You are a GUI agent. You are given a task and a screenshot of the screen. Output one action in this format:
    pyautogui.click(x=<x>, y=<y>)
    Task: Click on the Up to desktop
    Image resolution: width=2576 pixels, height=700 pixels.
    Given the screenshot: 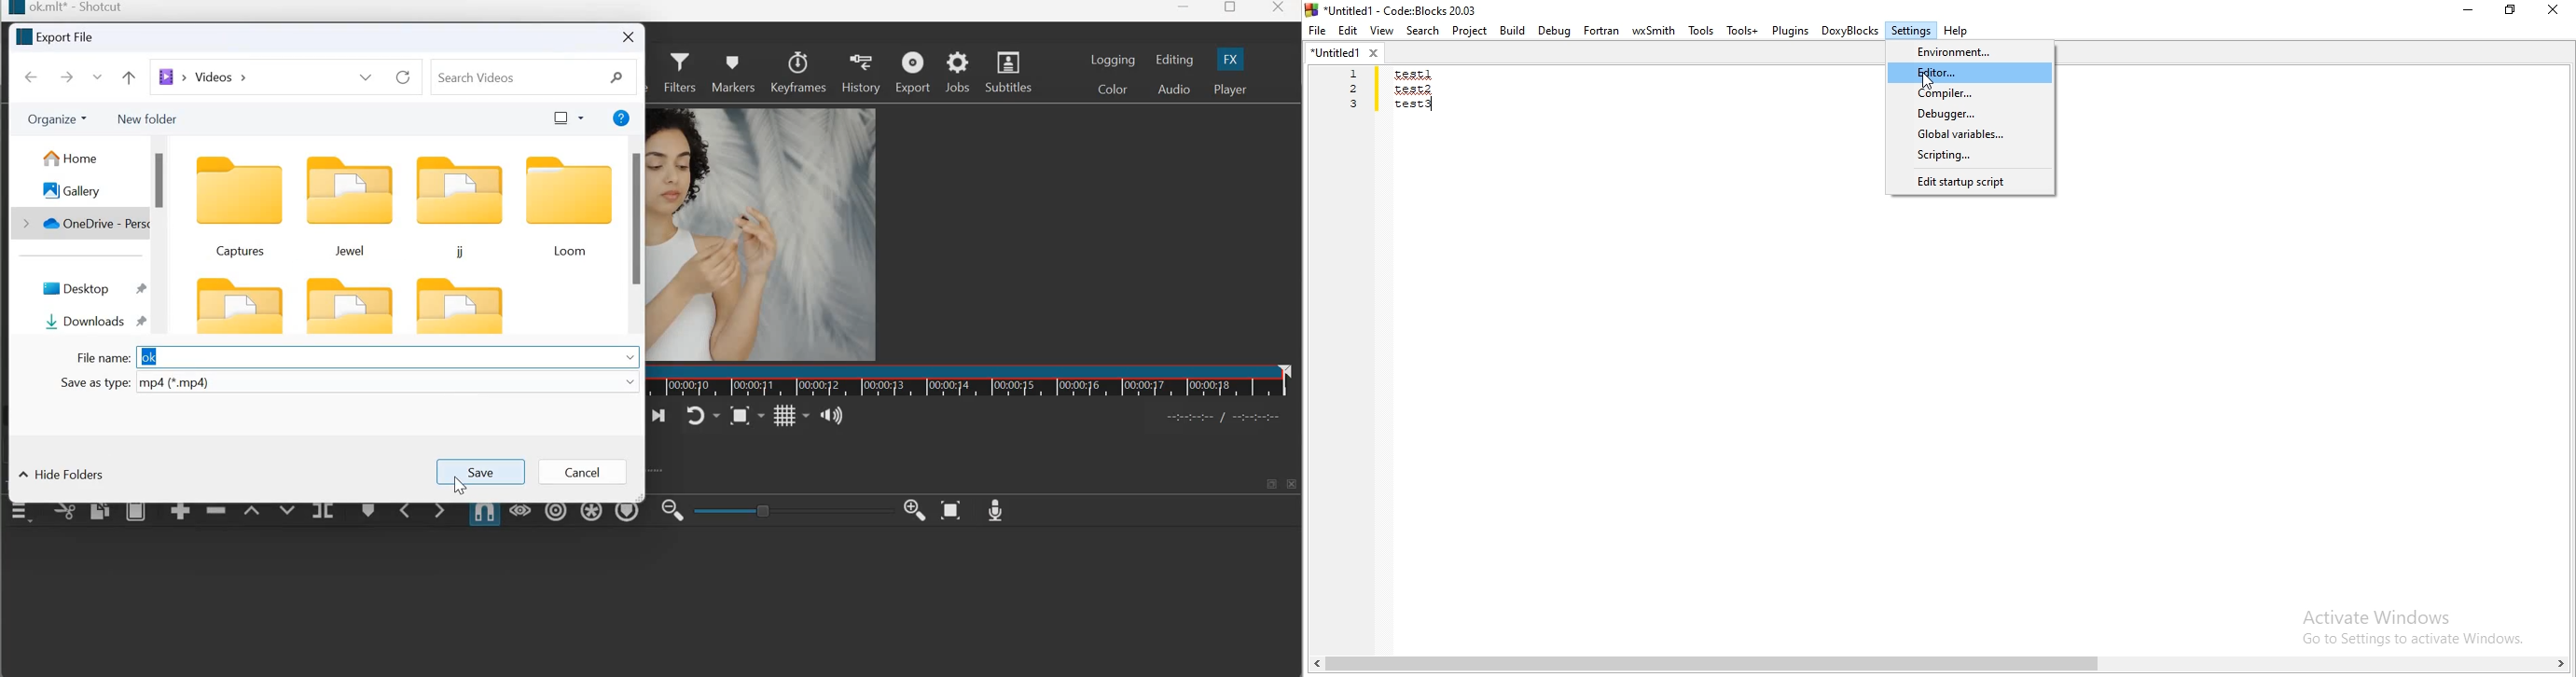 What is the action you would take?
    pyautogui.click(x=130, y=77)
    